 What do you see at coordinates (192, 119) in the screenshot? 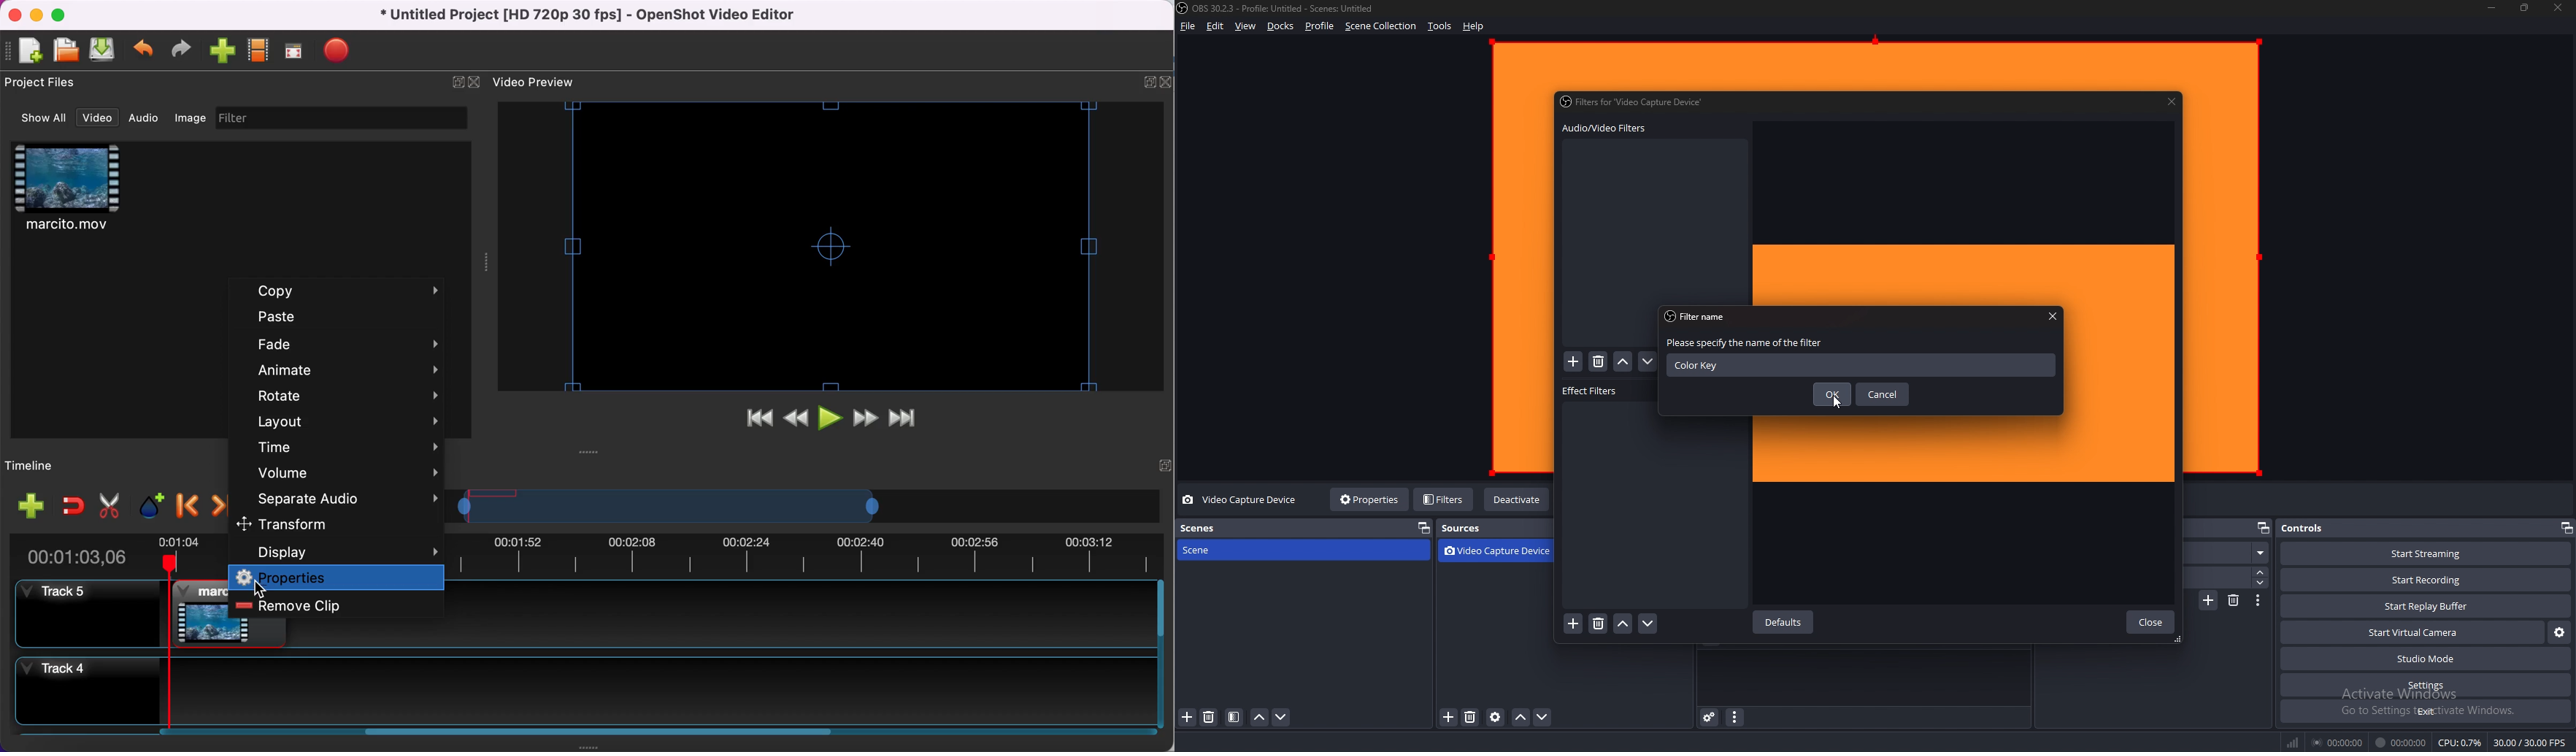
I see `image` at bounding box center [192, 119].